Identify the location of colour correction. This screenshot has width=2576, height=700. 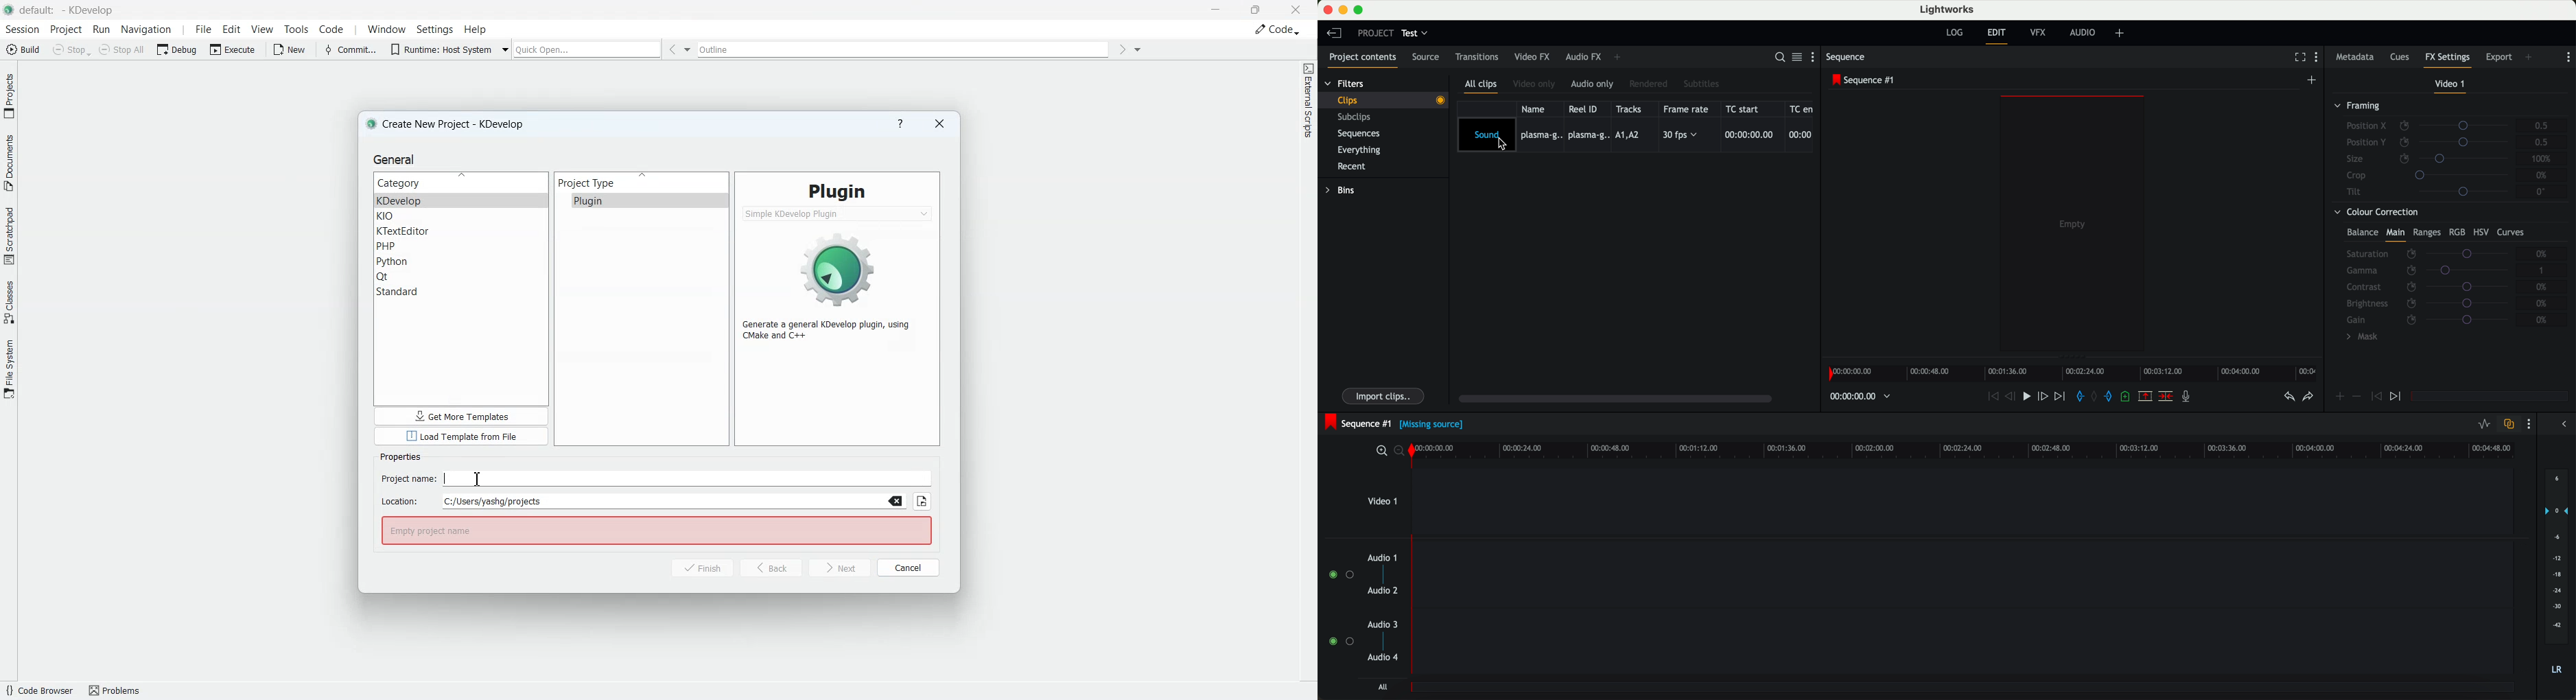
(2446, 277).